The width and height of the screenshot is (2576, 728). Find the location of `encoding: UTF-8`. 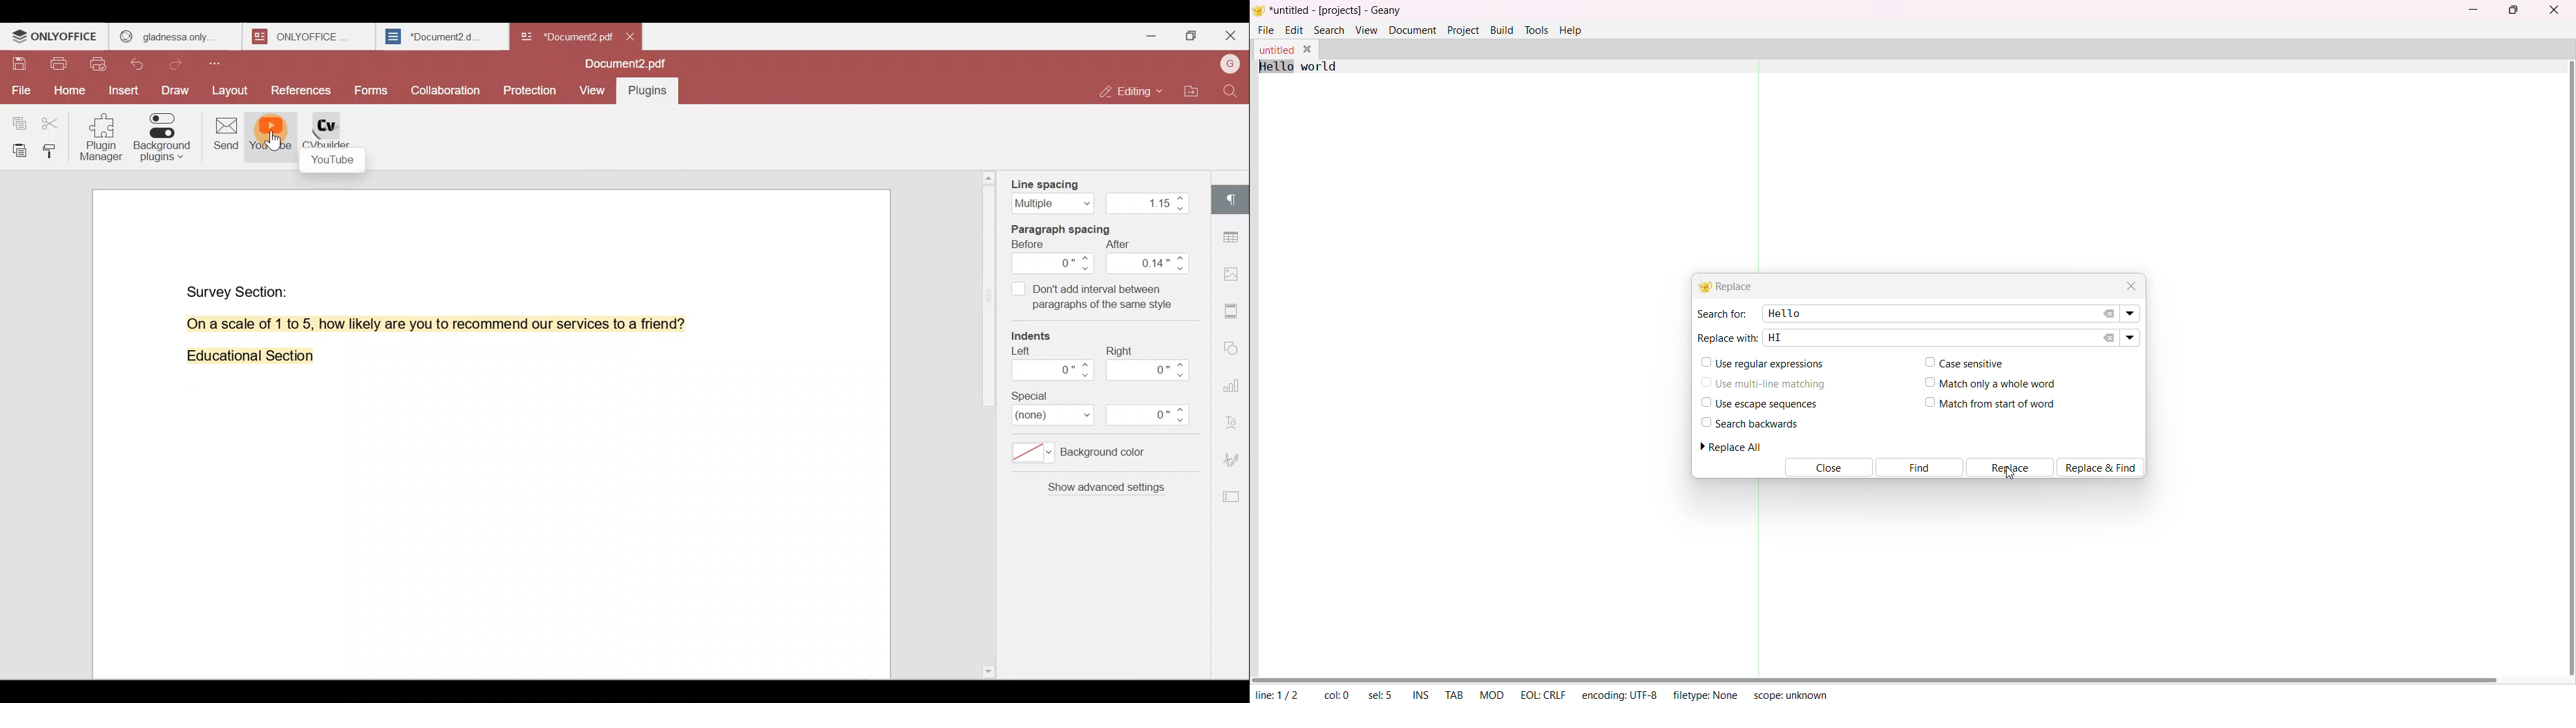

encoding: UTF-8 is located at coordinates (1619, 694).